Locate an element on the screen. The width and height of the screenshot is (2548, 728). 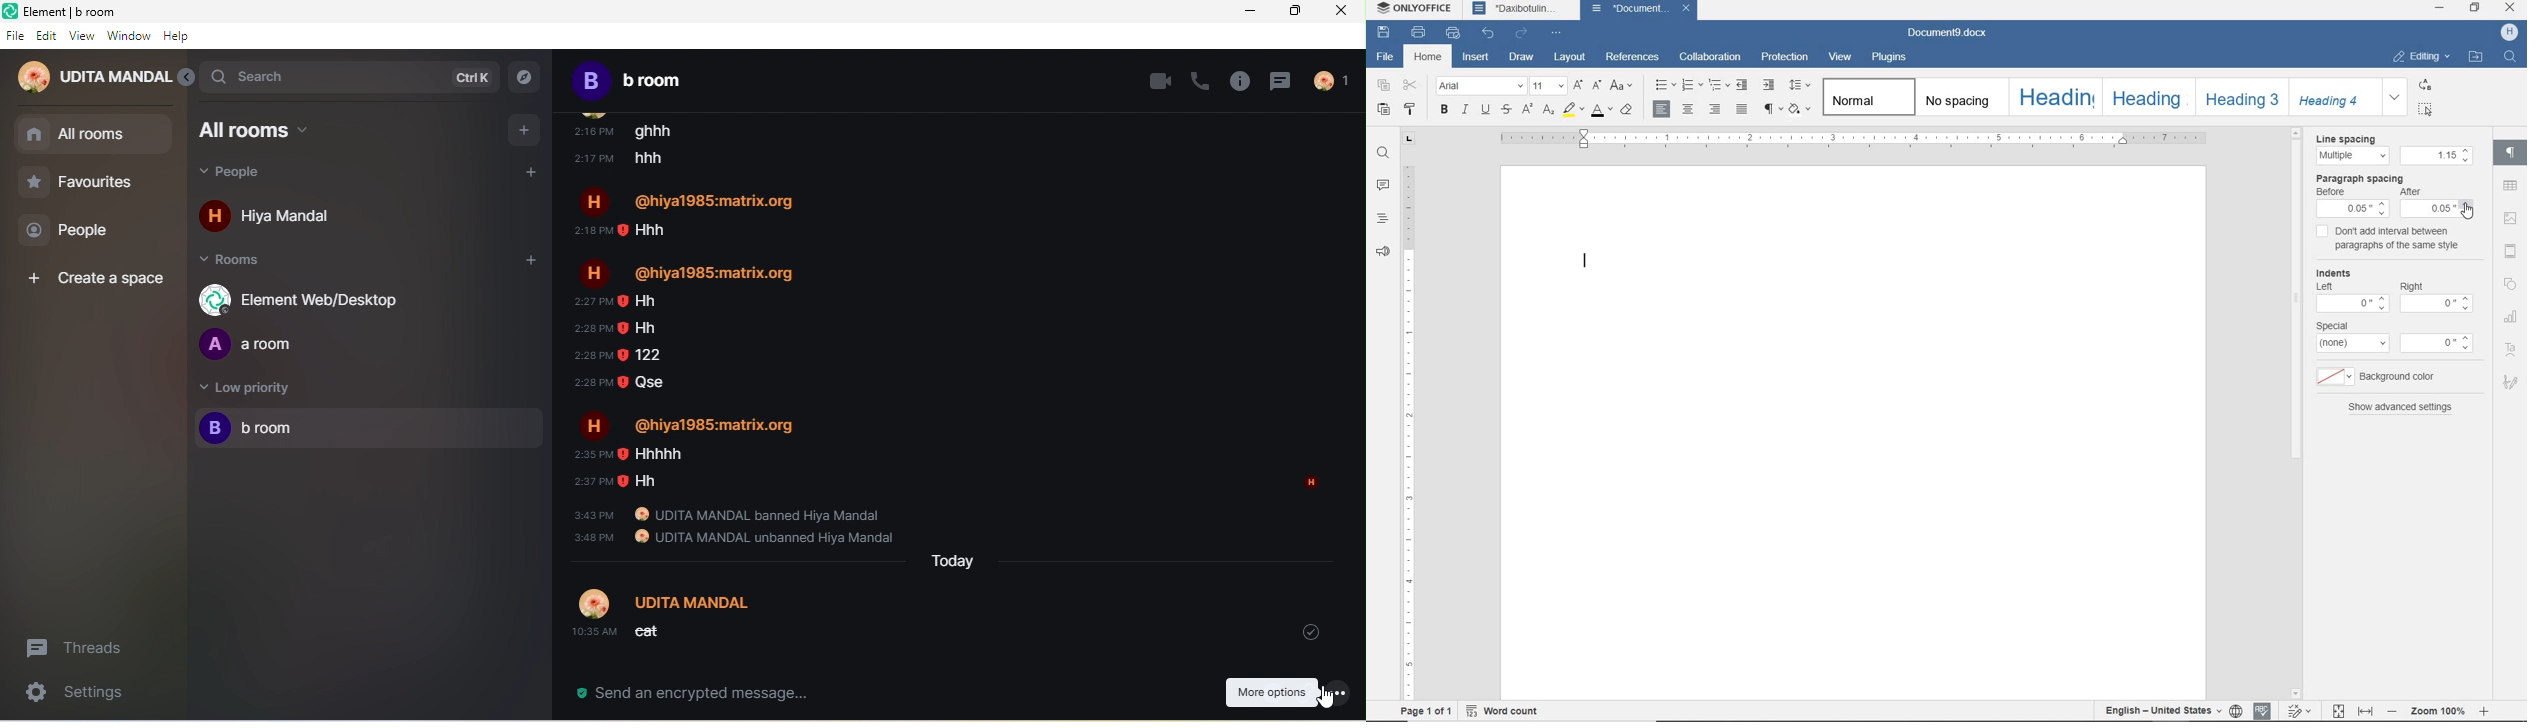
create a space is located at coordinates (100, 279).